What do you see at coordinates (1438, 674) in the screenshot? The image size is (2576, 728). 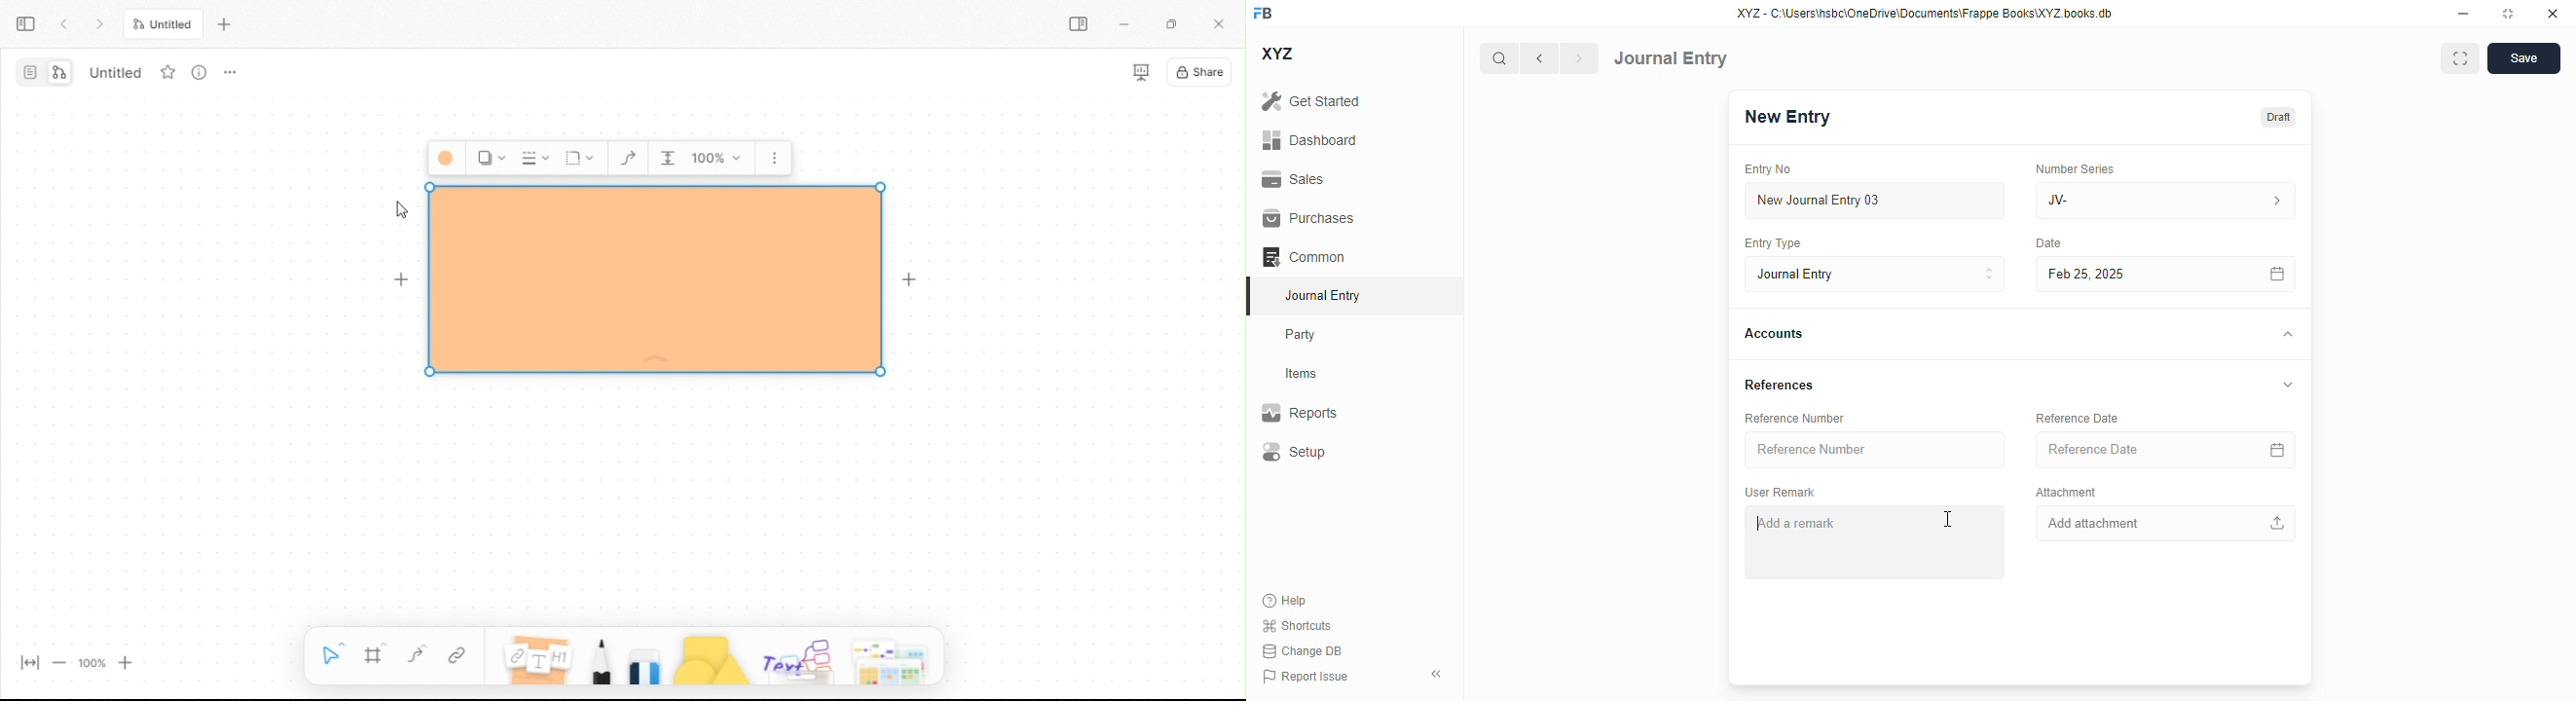 I see `toggle sidebar` at bounding box center [1438, 674].